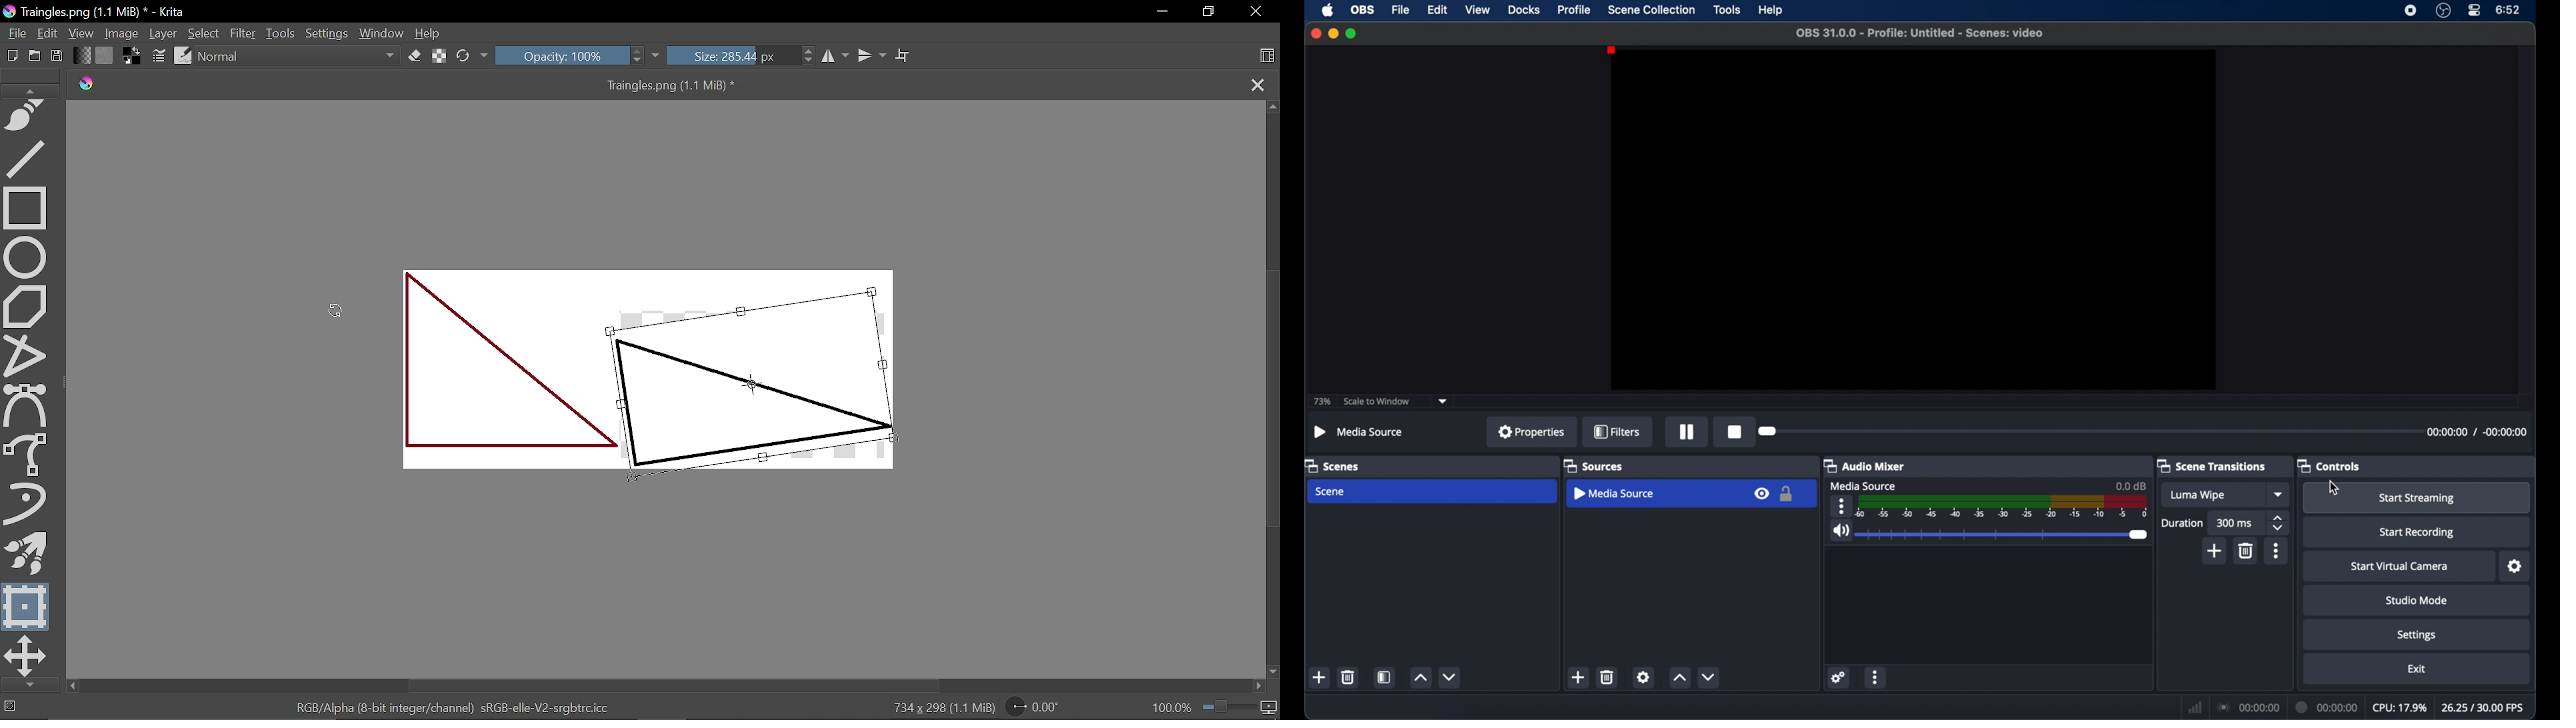 This screenshot has height=728, width=2576. I want to click on more options, so click(2277, 551).